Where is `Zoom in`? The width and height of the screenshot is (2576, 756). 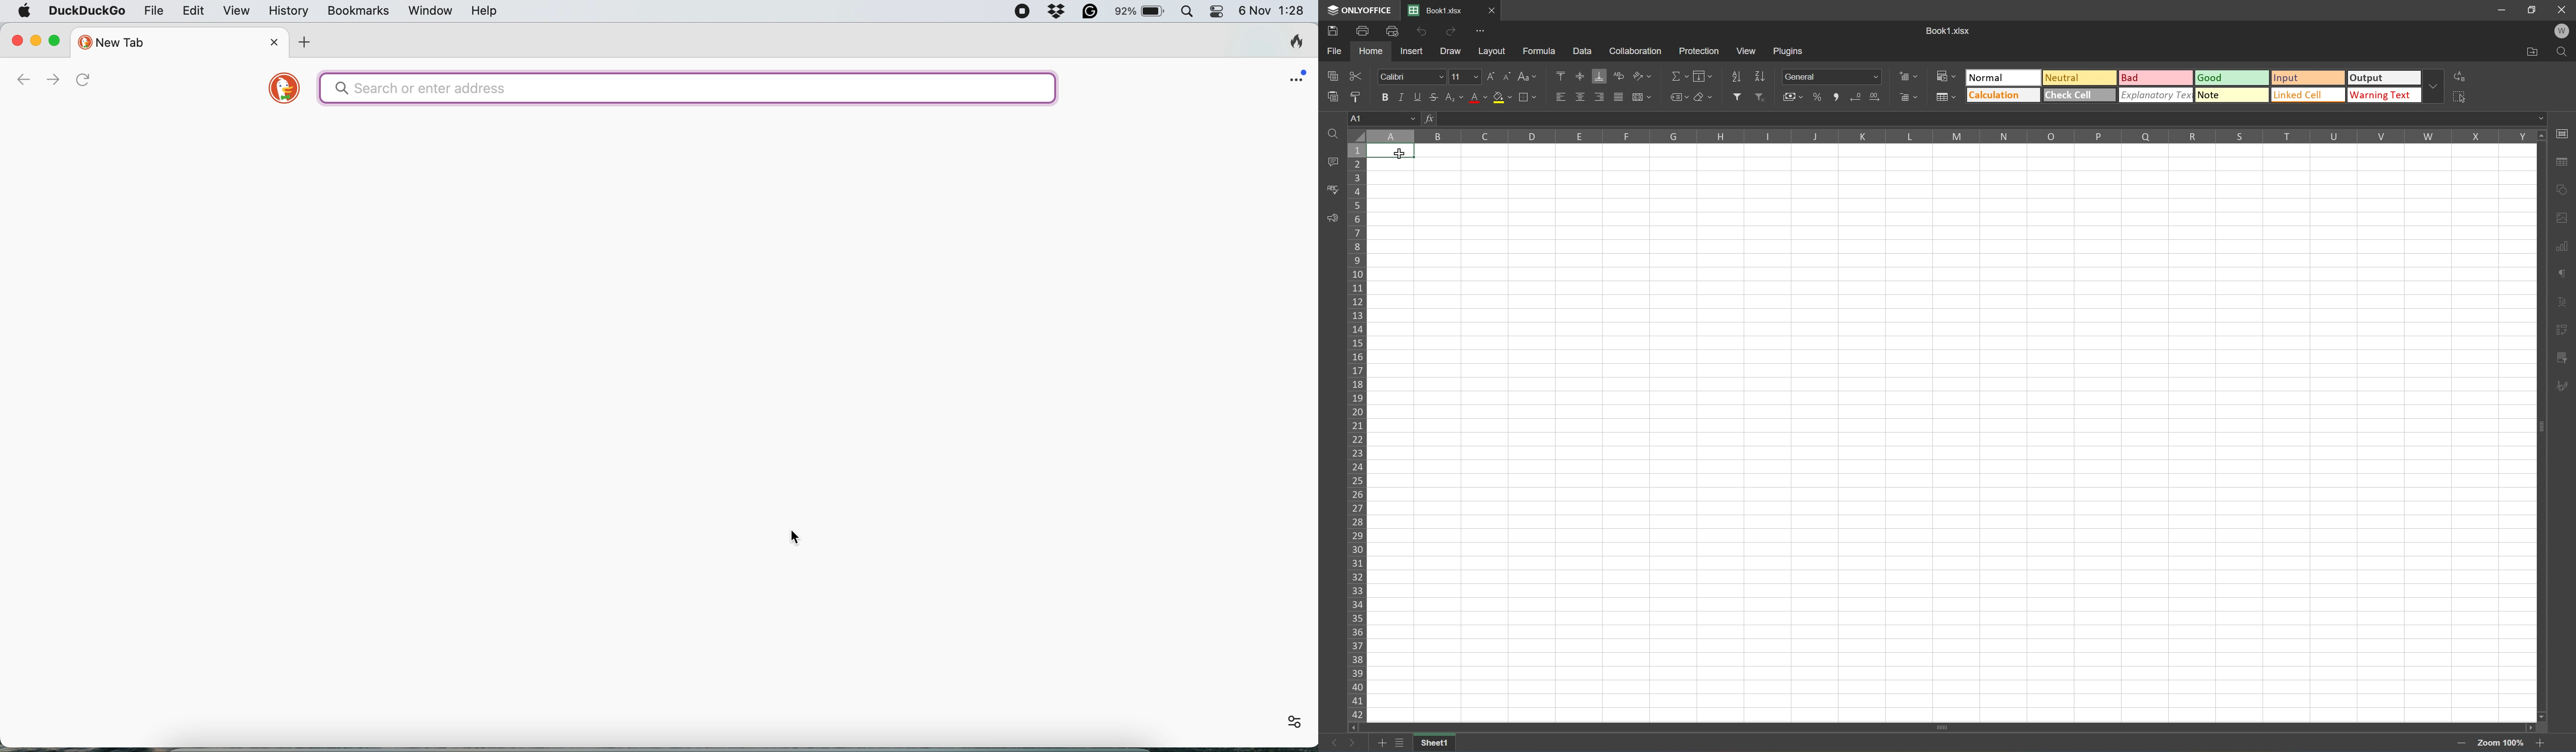
Zoom in is located at coordinates (2463, 744).